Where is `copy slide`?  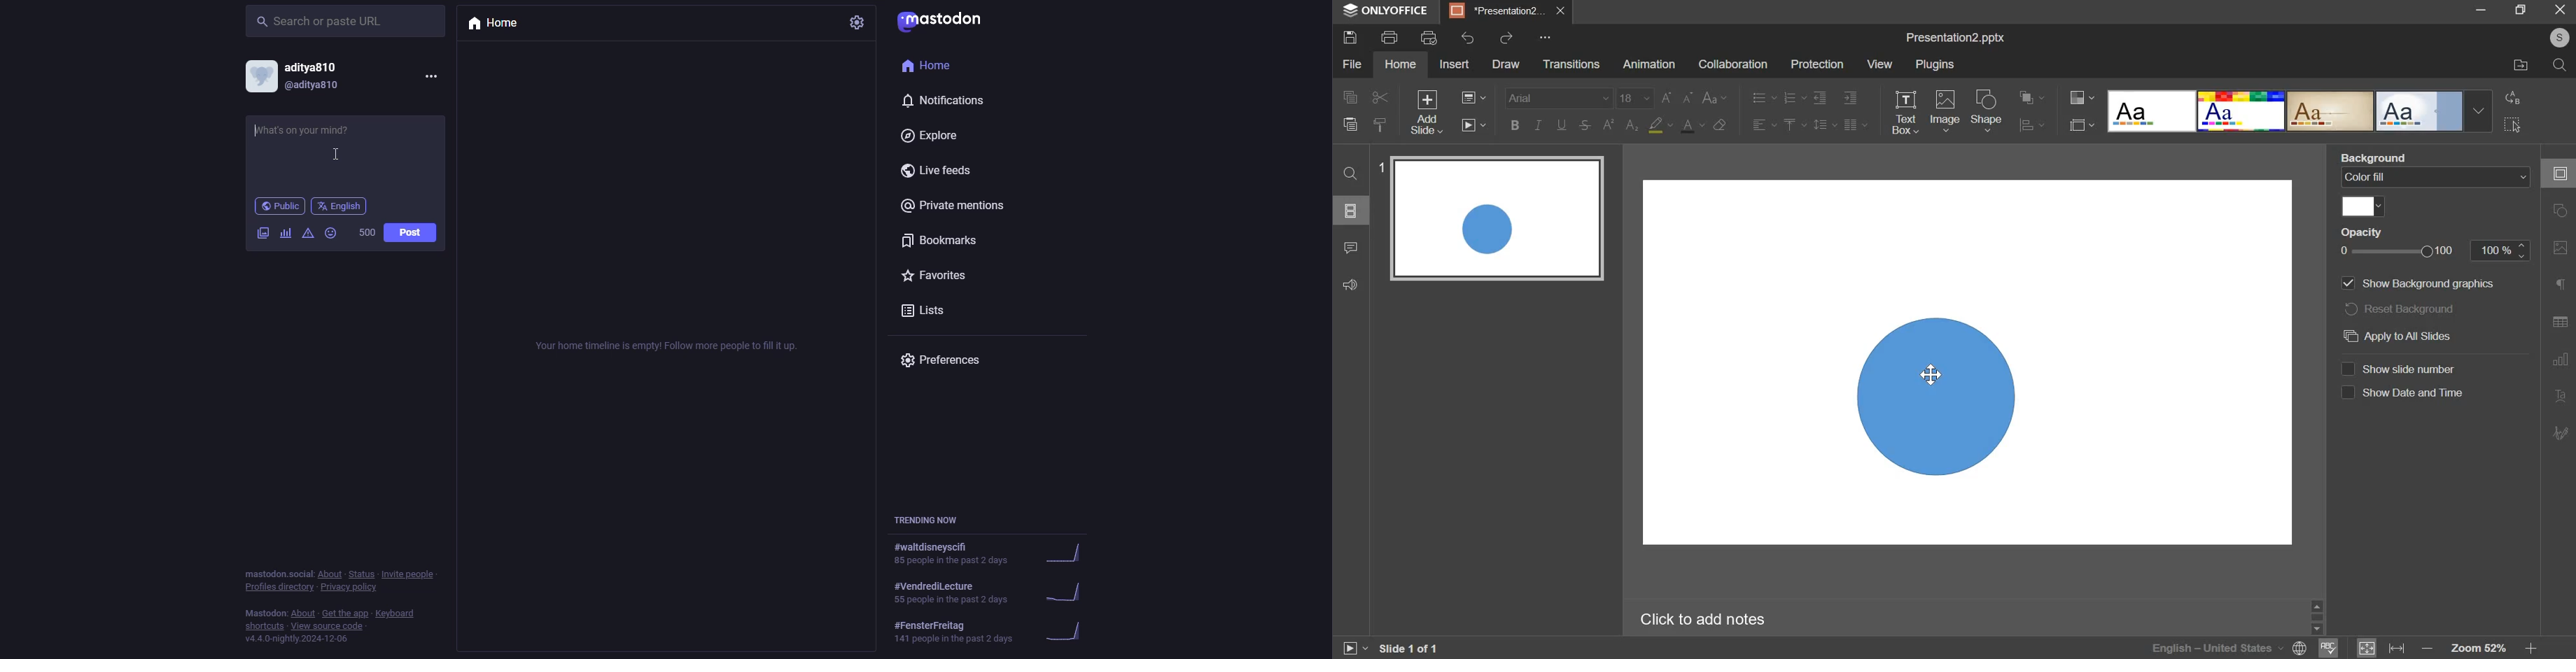
copy slide is located at coordinates (1380, 125).